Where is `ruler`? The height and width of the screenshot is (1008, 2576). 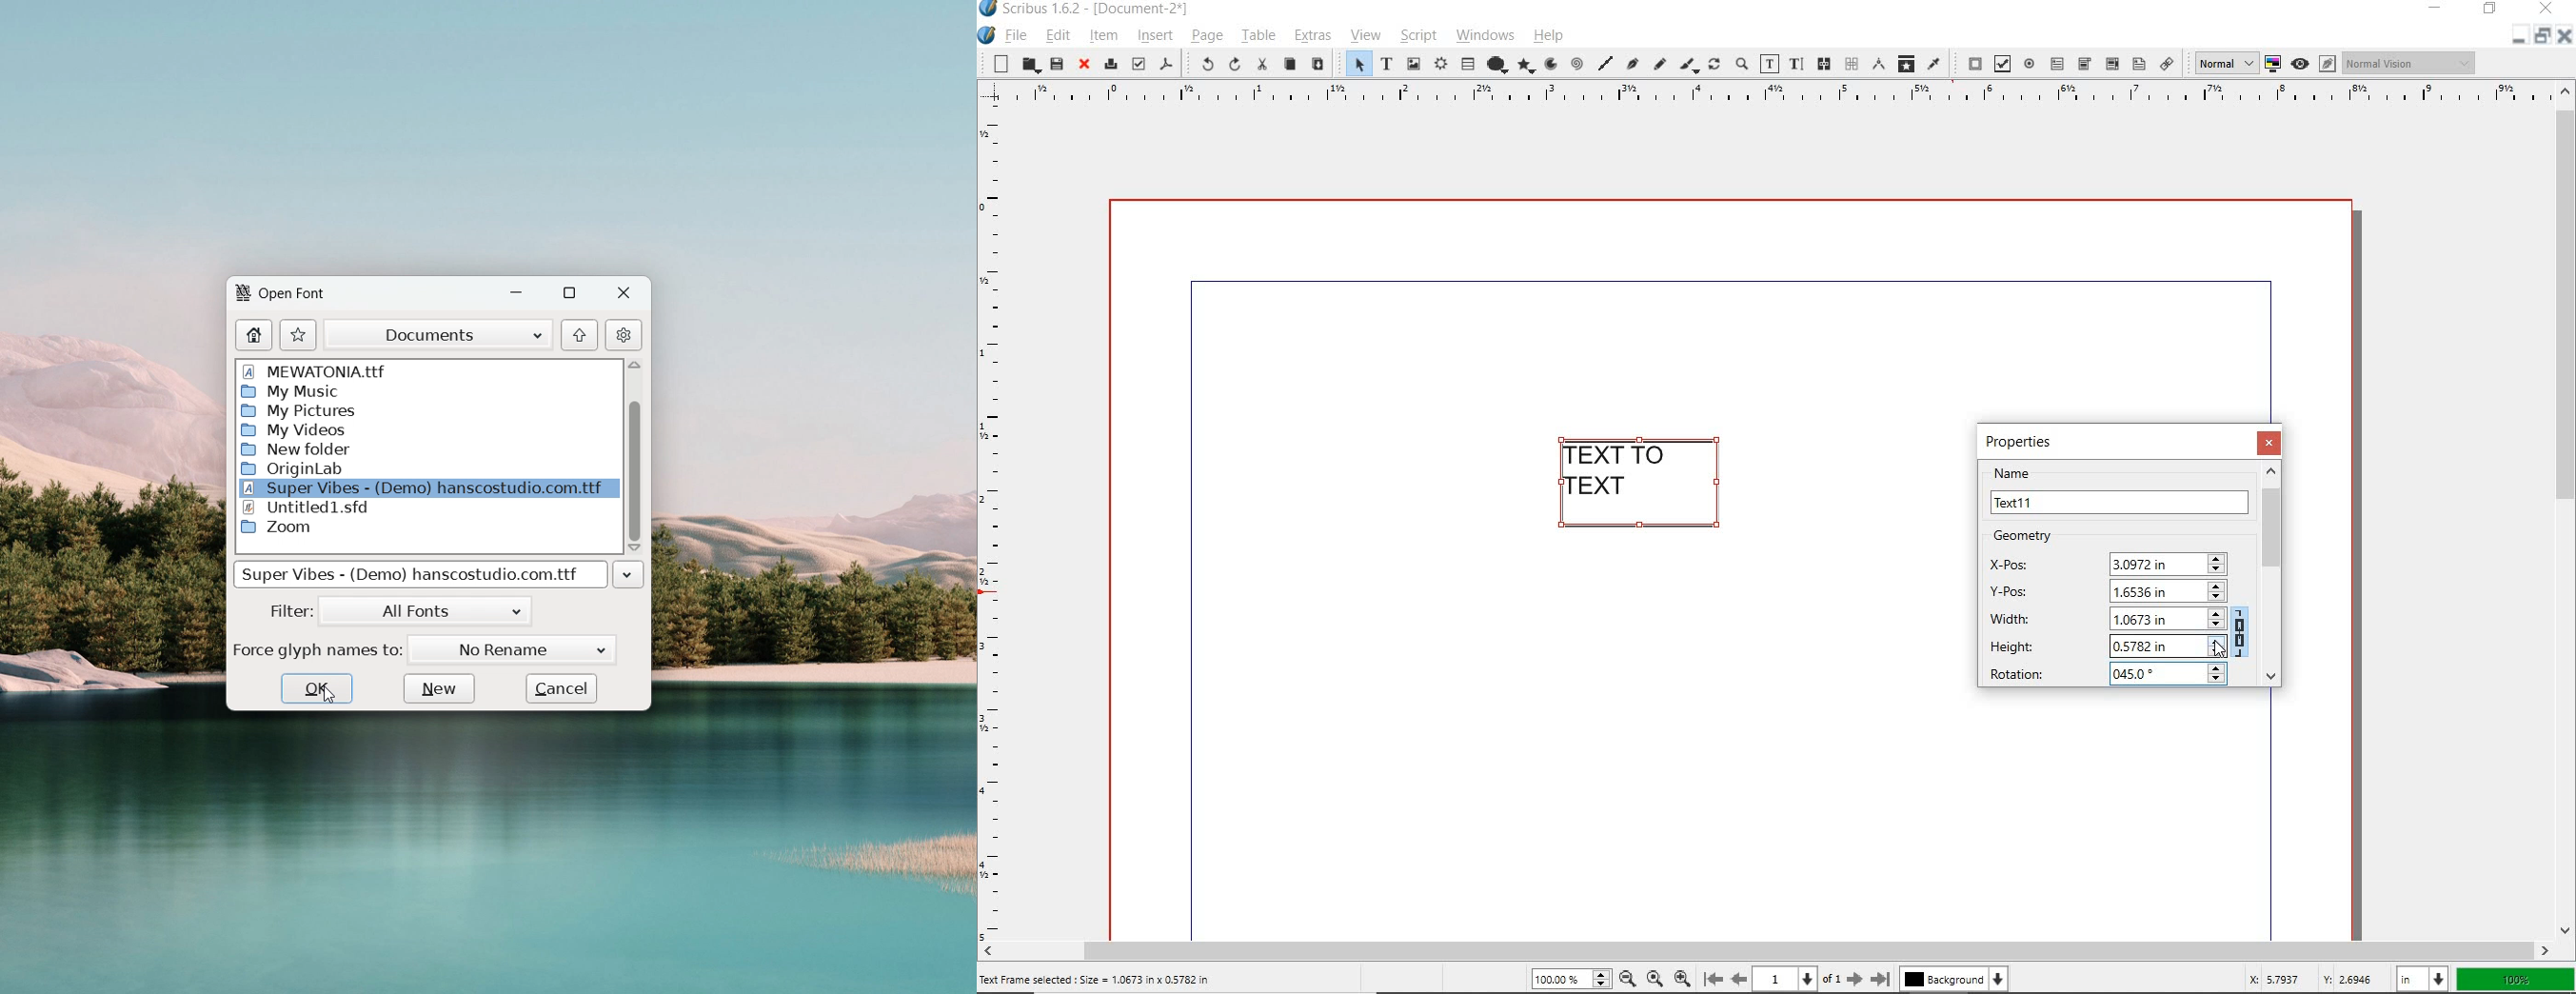
ruler is located at coordinates (1771, 99).